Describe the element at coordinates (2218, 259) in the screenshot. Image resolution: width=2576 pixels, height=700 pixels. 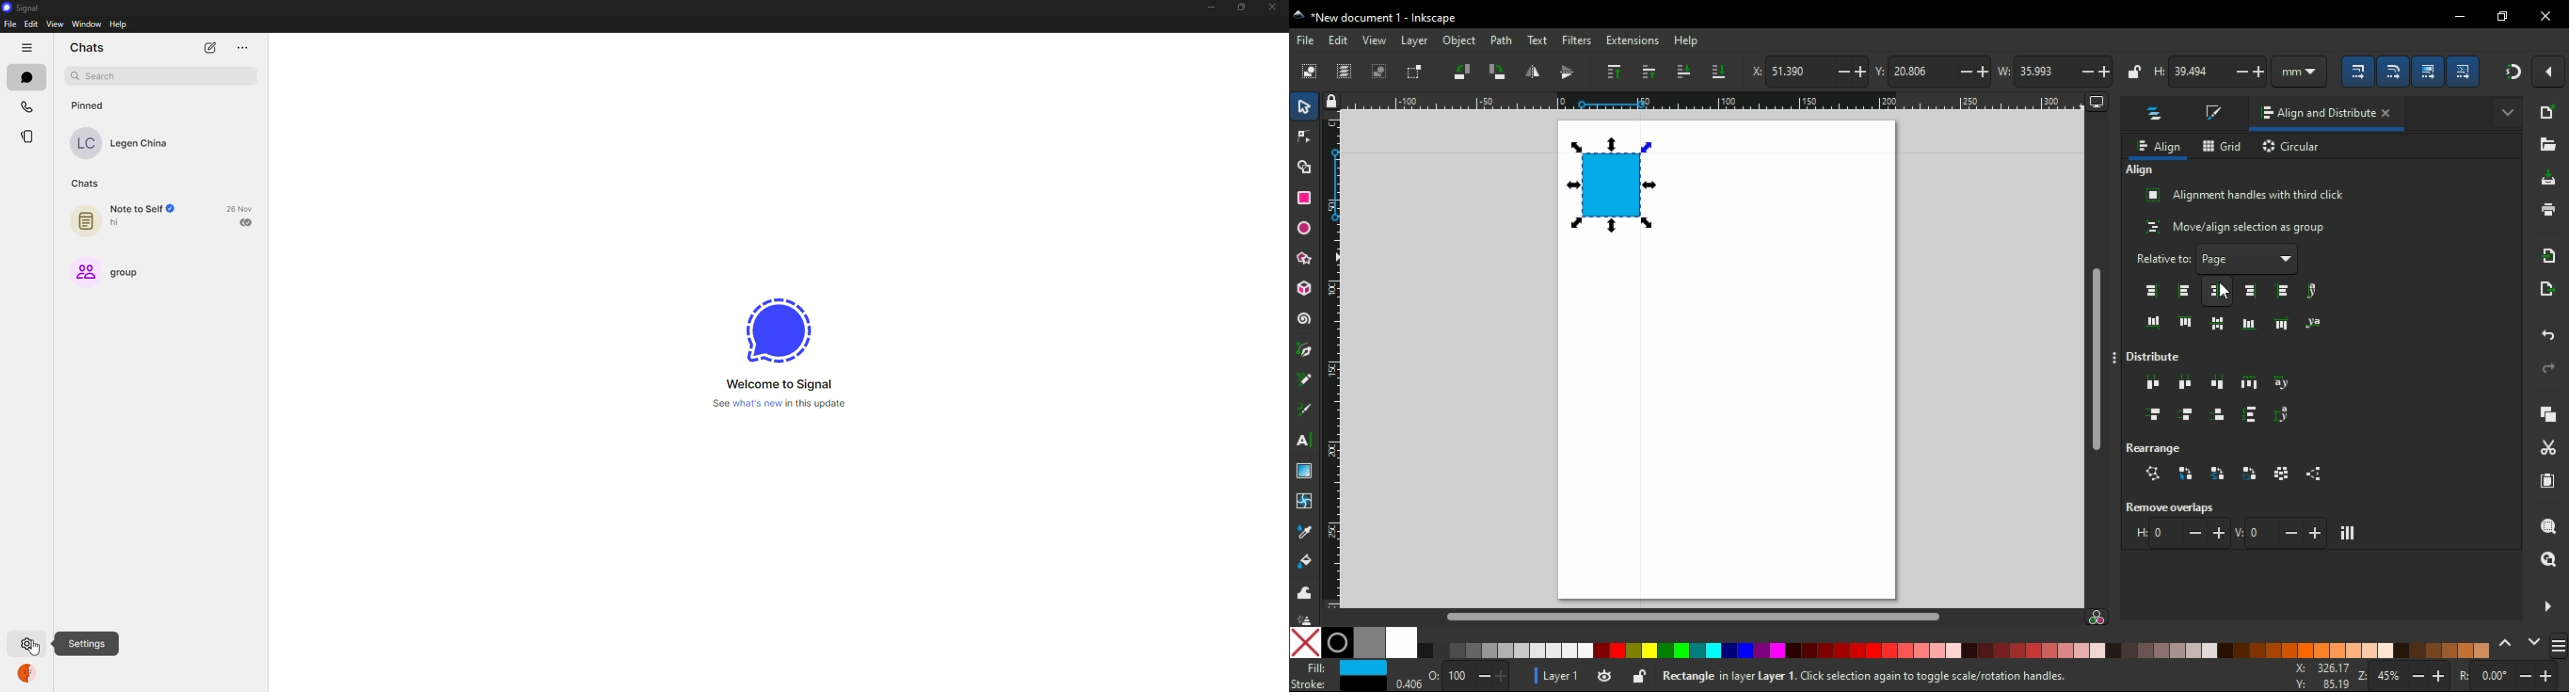
I see `relative to` at that location.